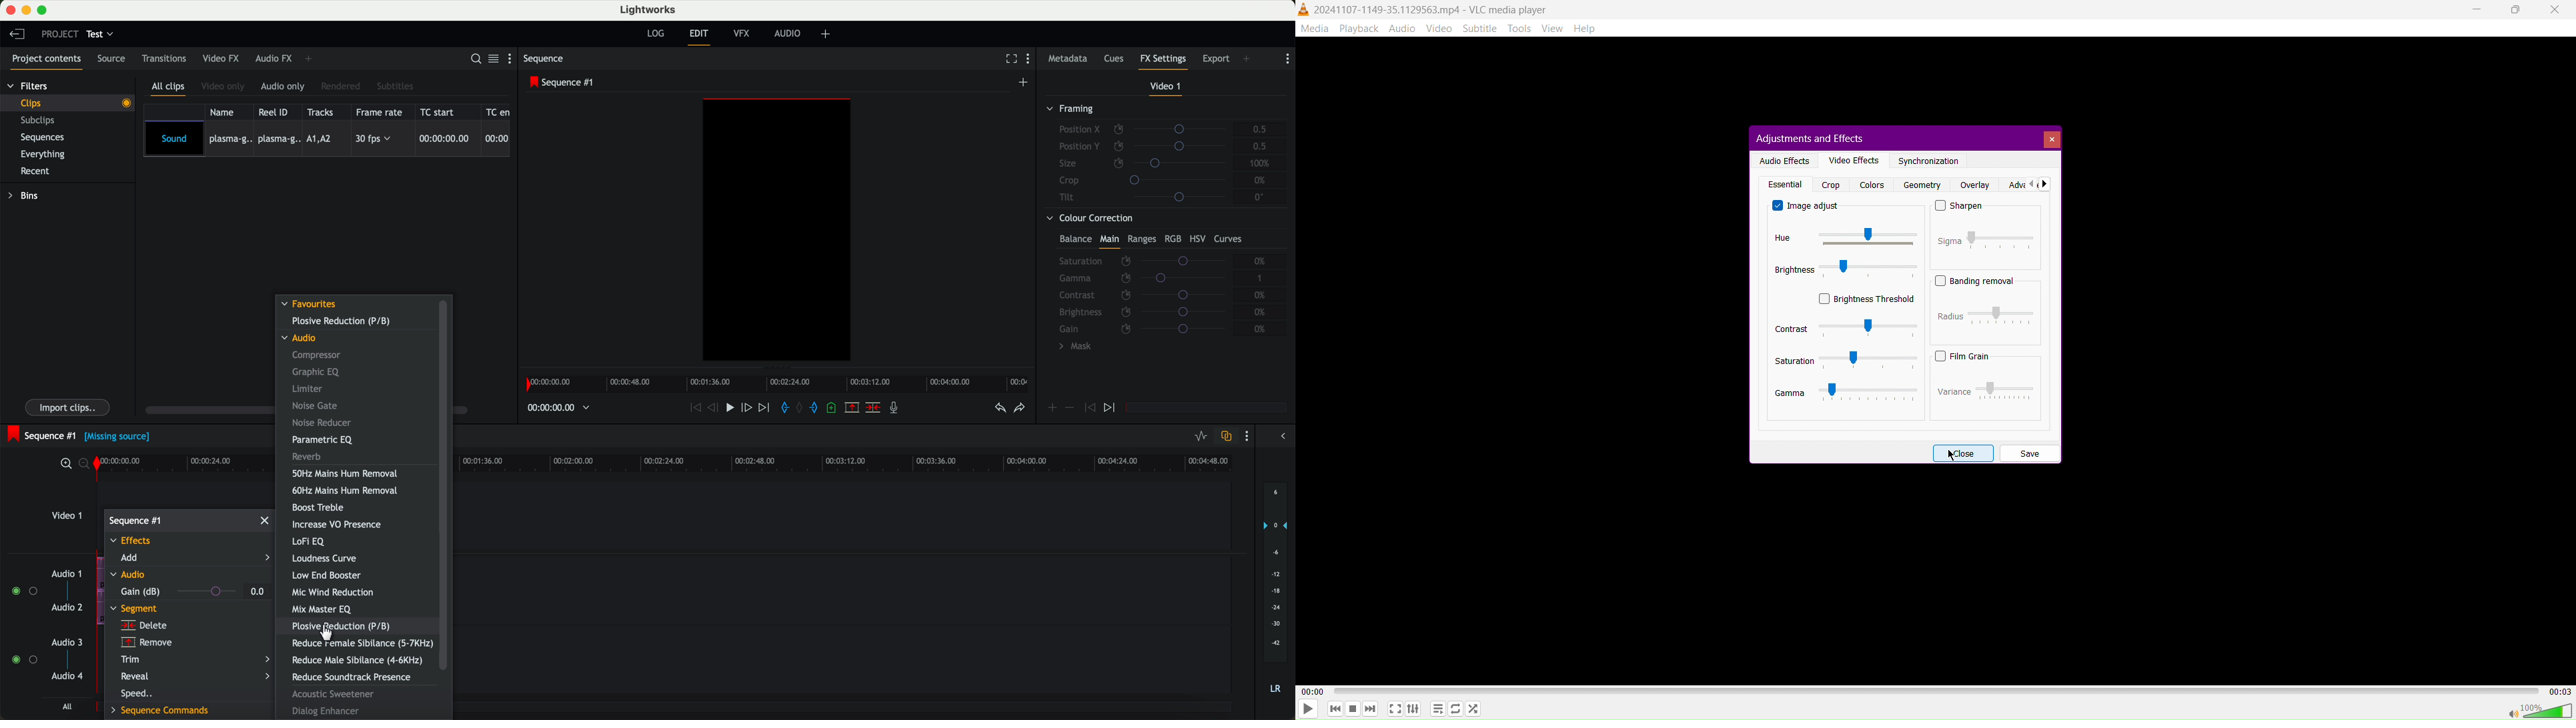 Image resolution: width=2576 pixels, height=728 pixels. Describe the element at coordinates (1165, 87) in the screenshot. I see `video 1` at that location.